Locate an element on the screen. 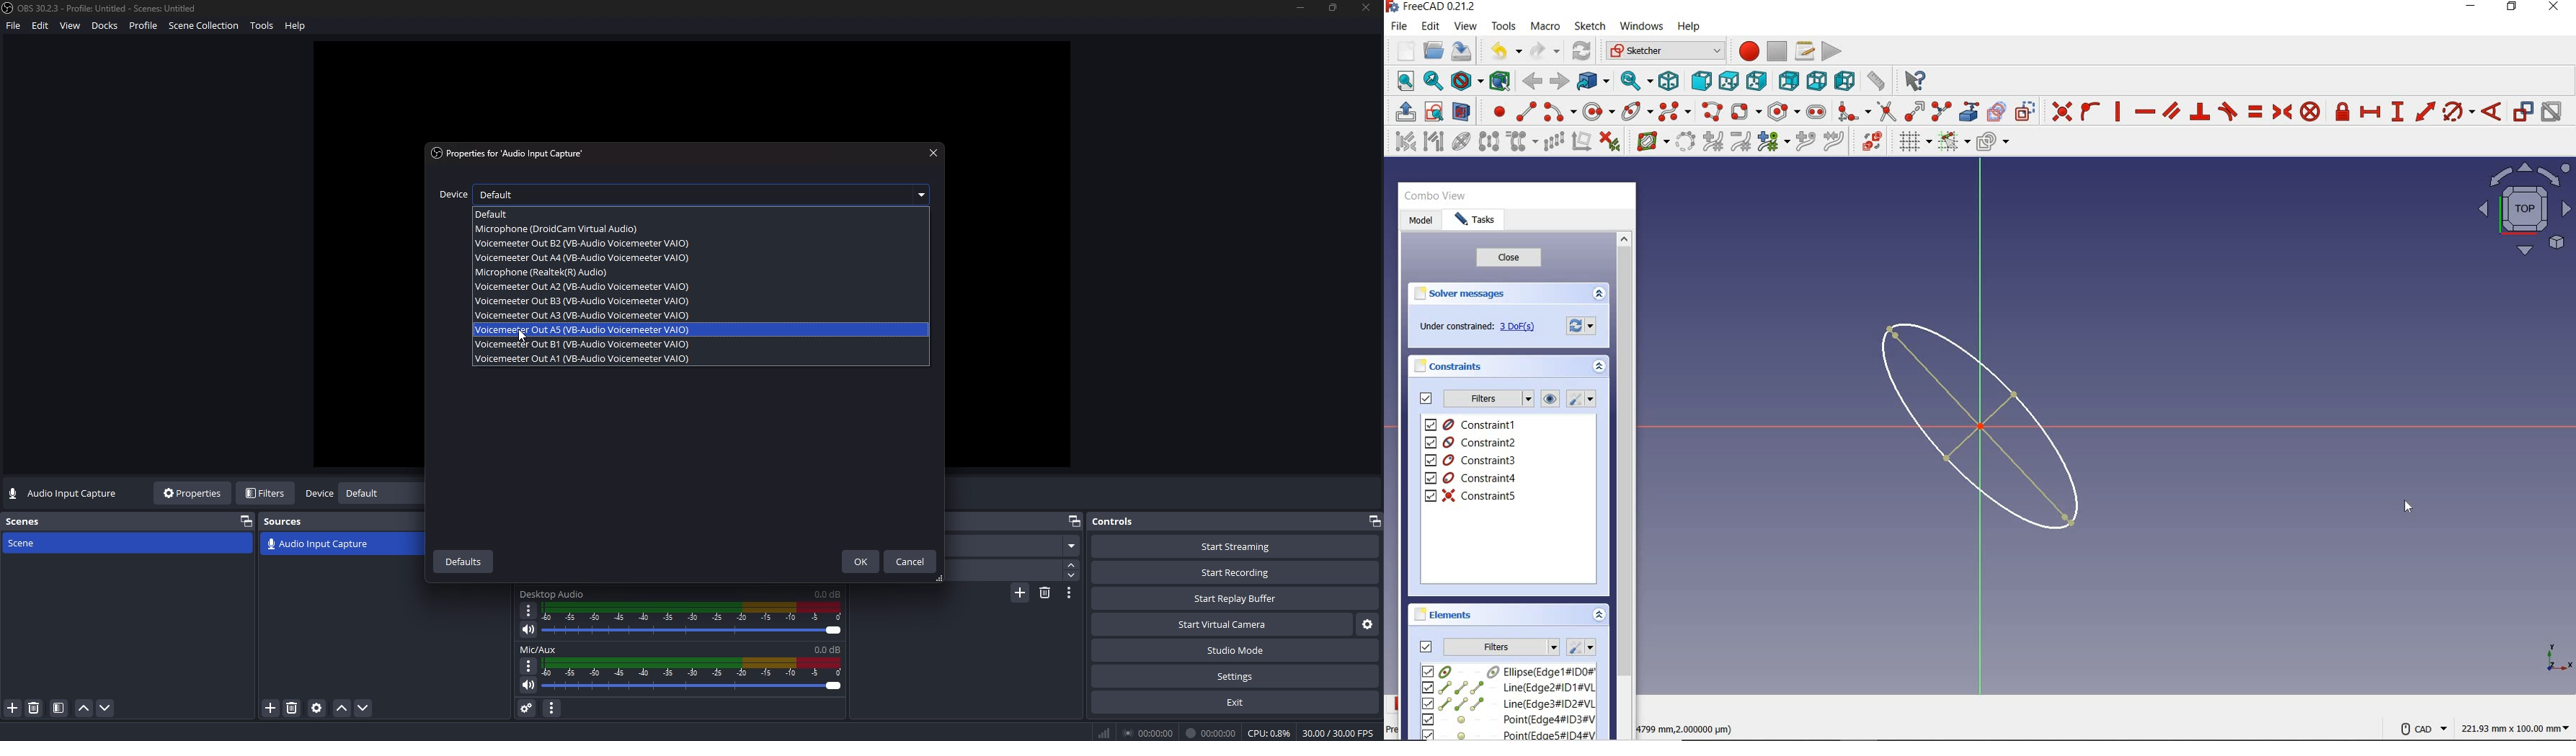  constraint3 is located at coordinates (1472, 461).